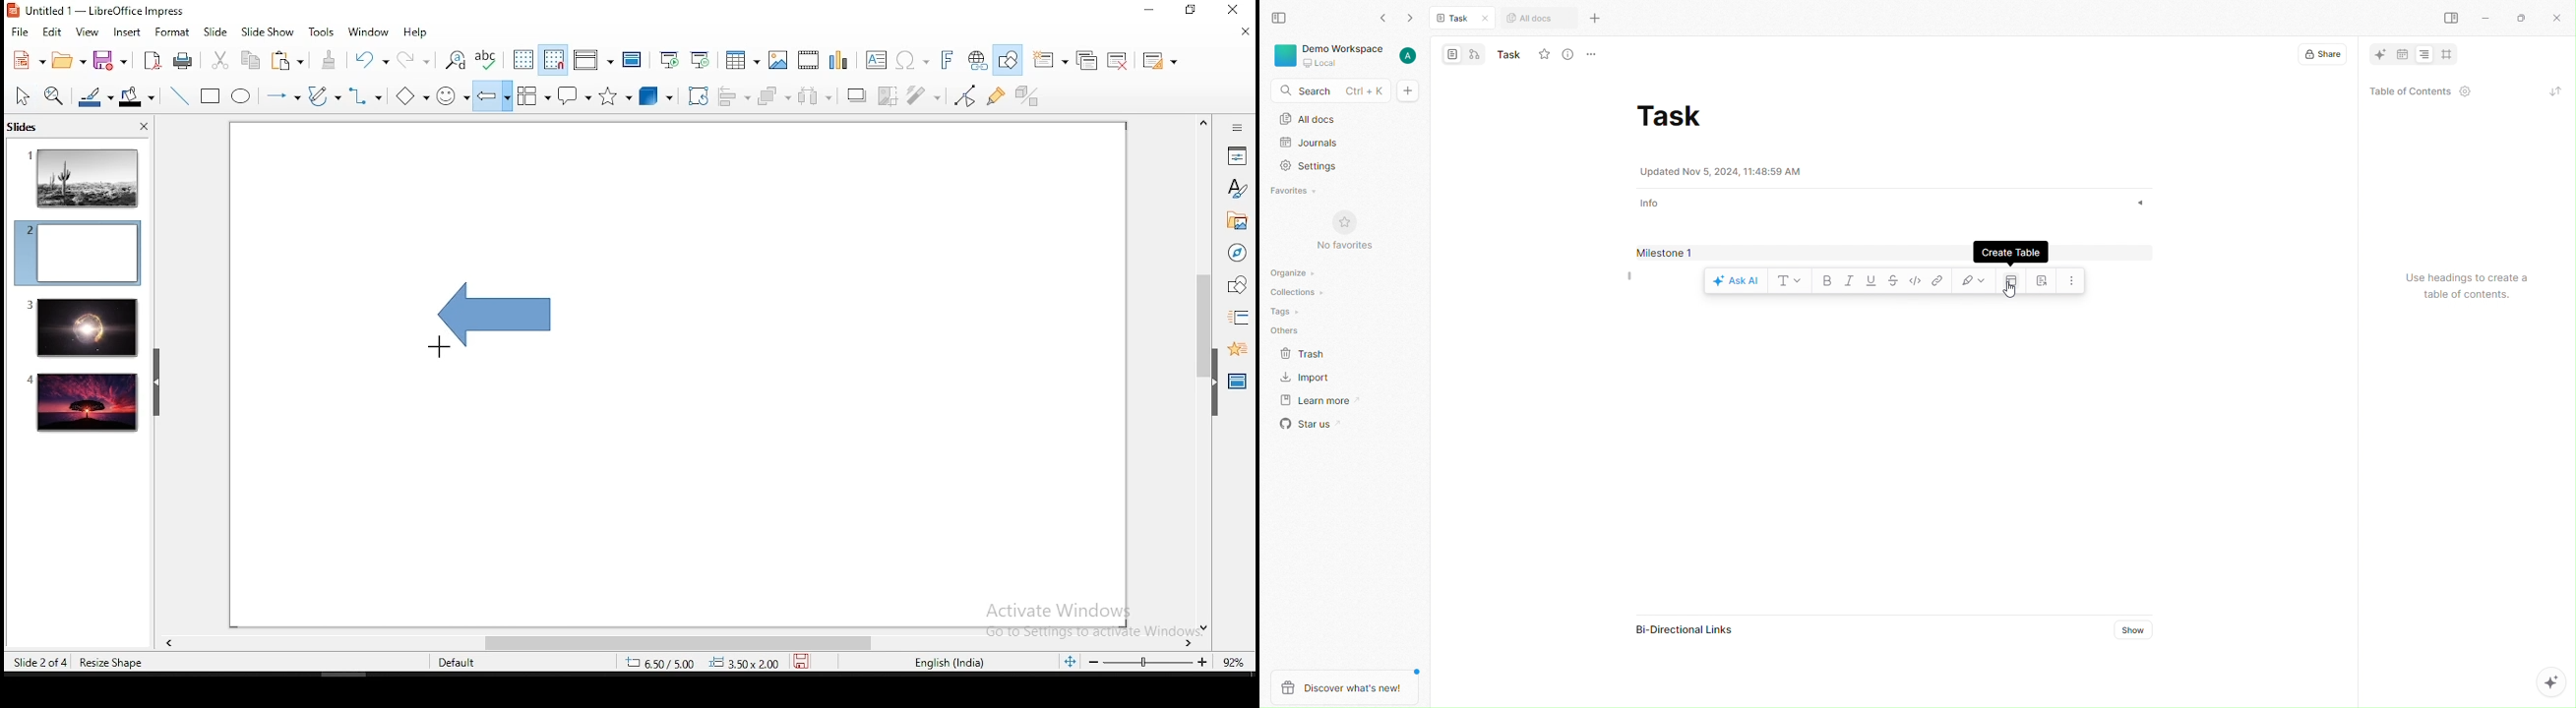  What do you see at coordinates (616, 95) in the screenshot?
I see `stars and banners` at bounding box center [616, 95].